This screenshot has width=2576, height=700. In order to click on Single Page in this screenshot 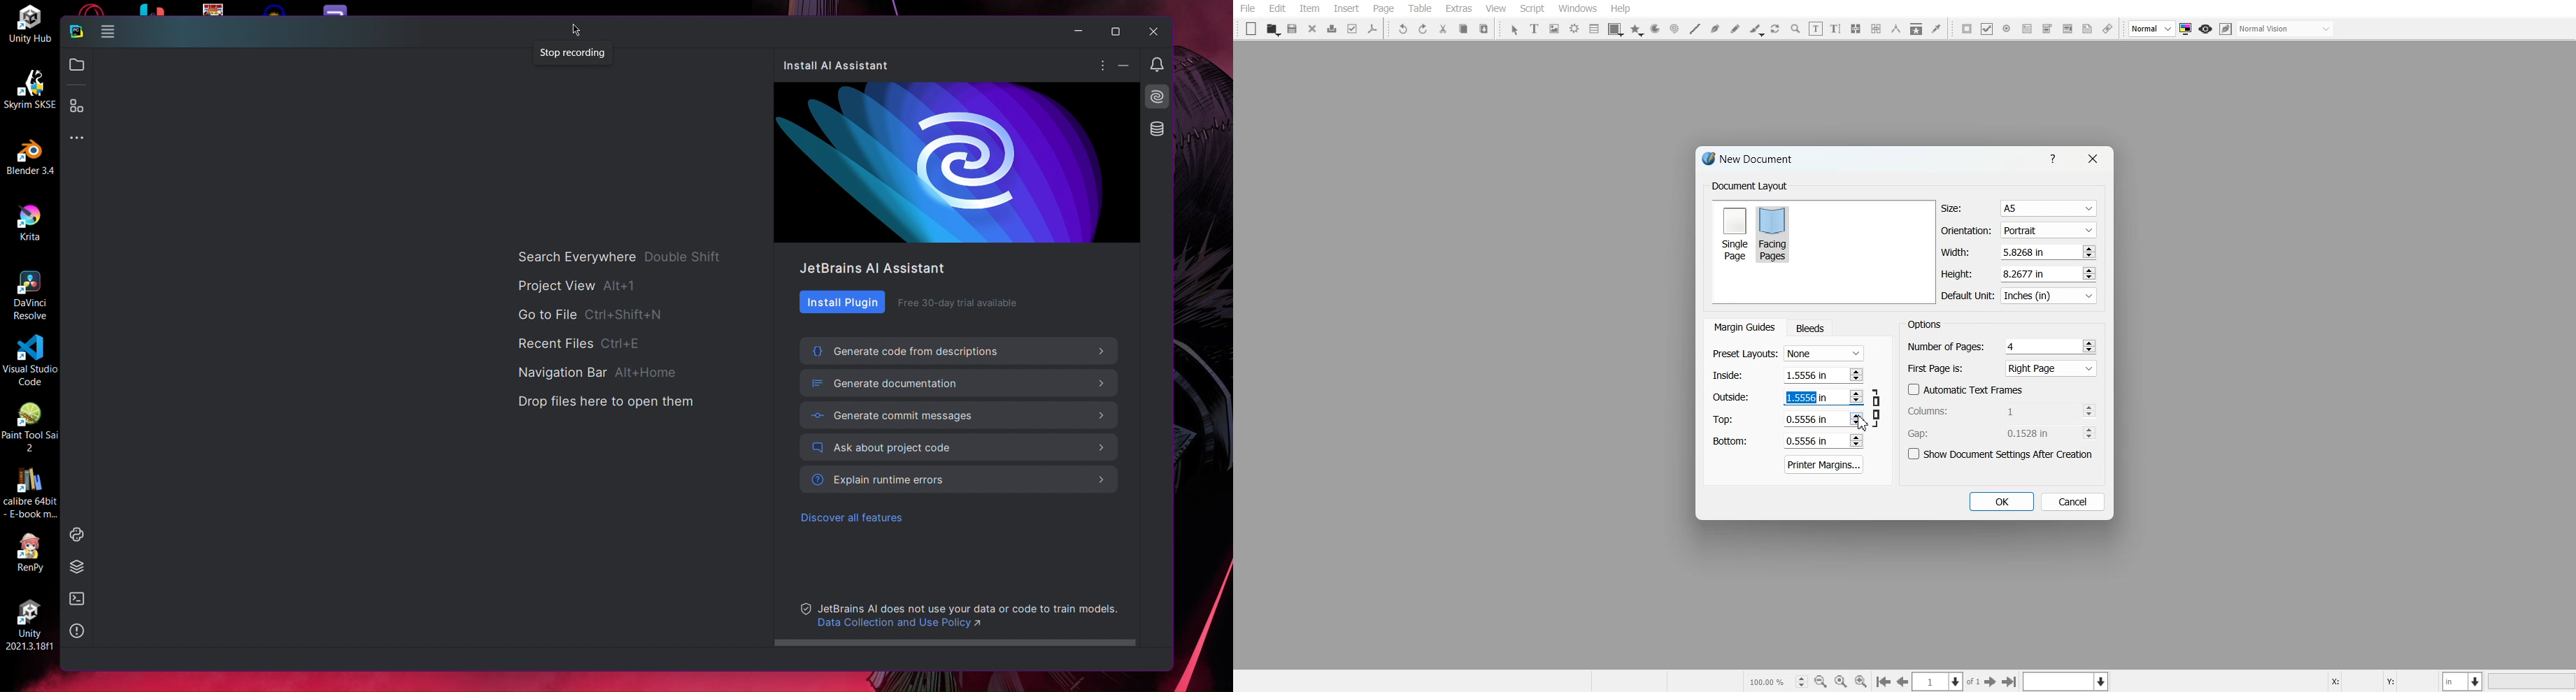, I will do `click(1734, 233)`.